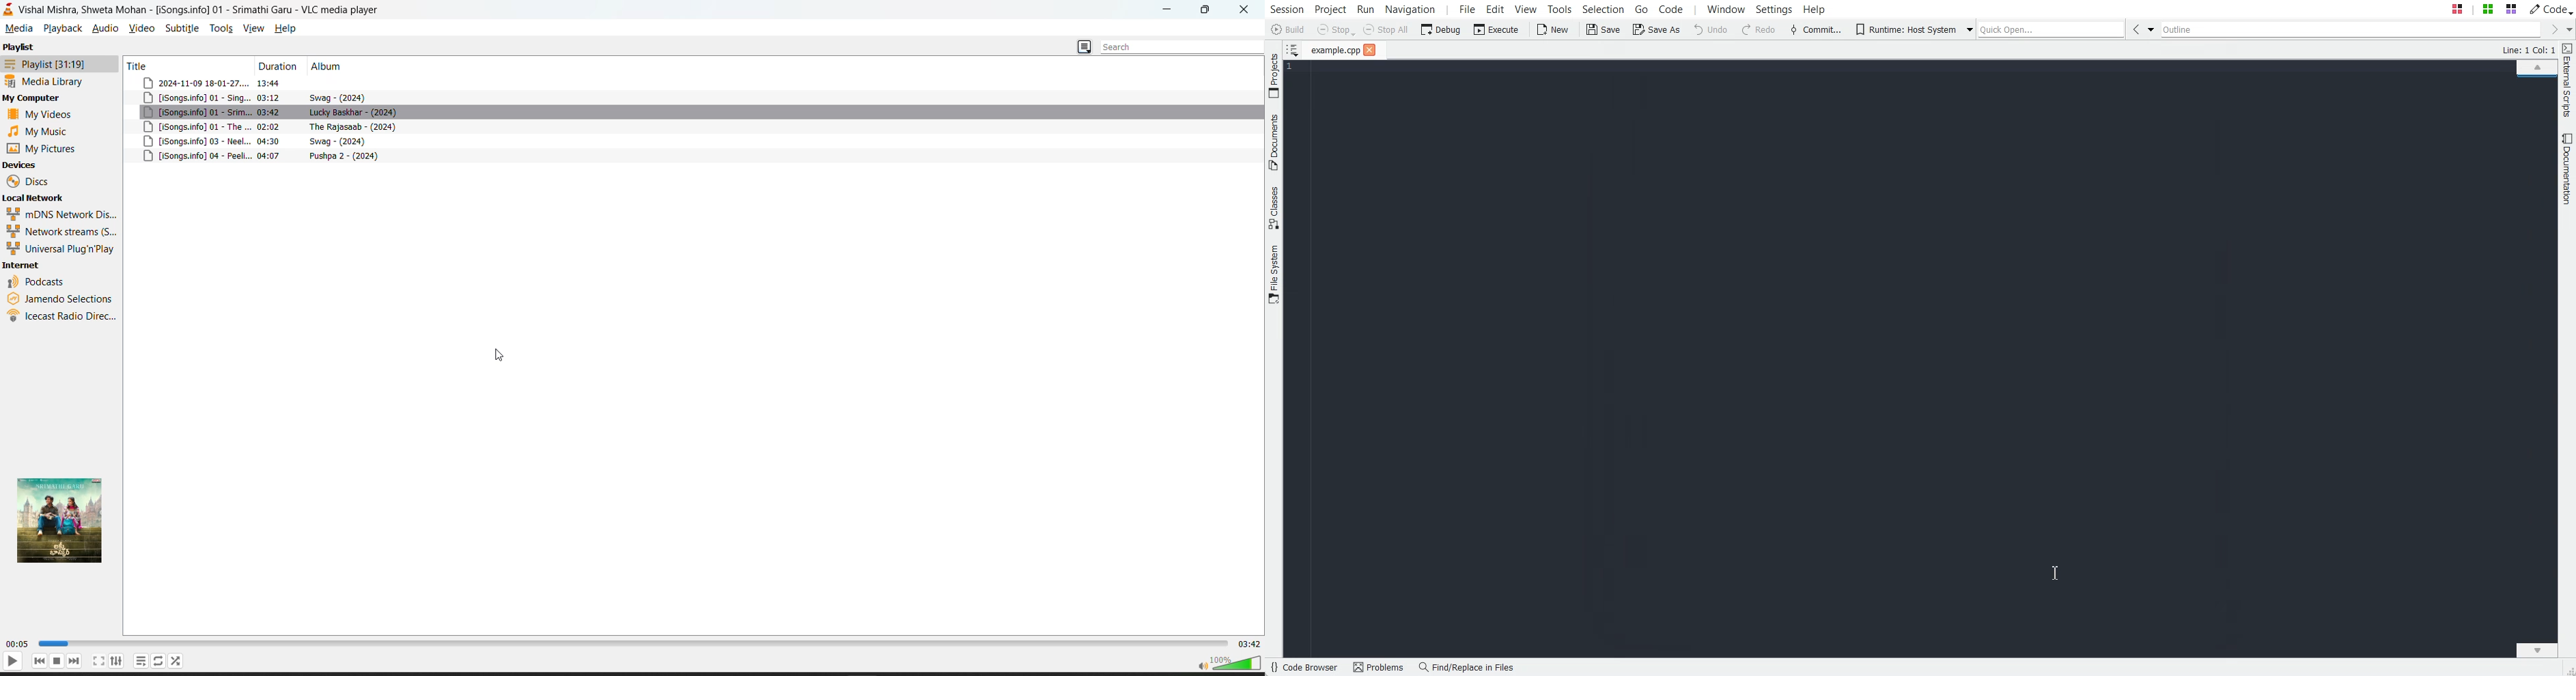  What do you see at coordinates (2151, 29) in the screenshot?
I see `Drop down box` at bounding box center [2151, 29].